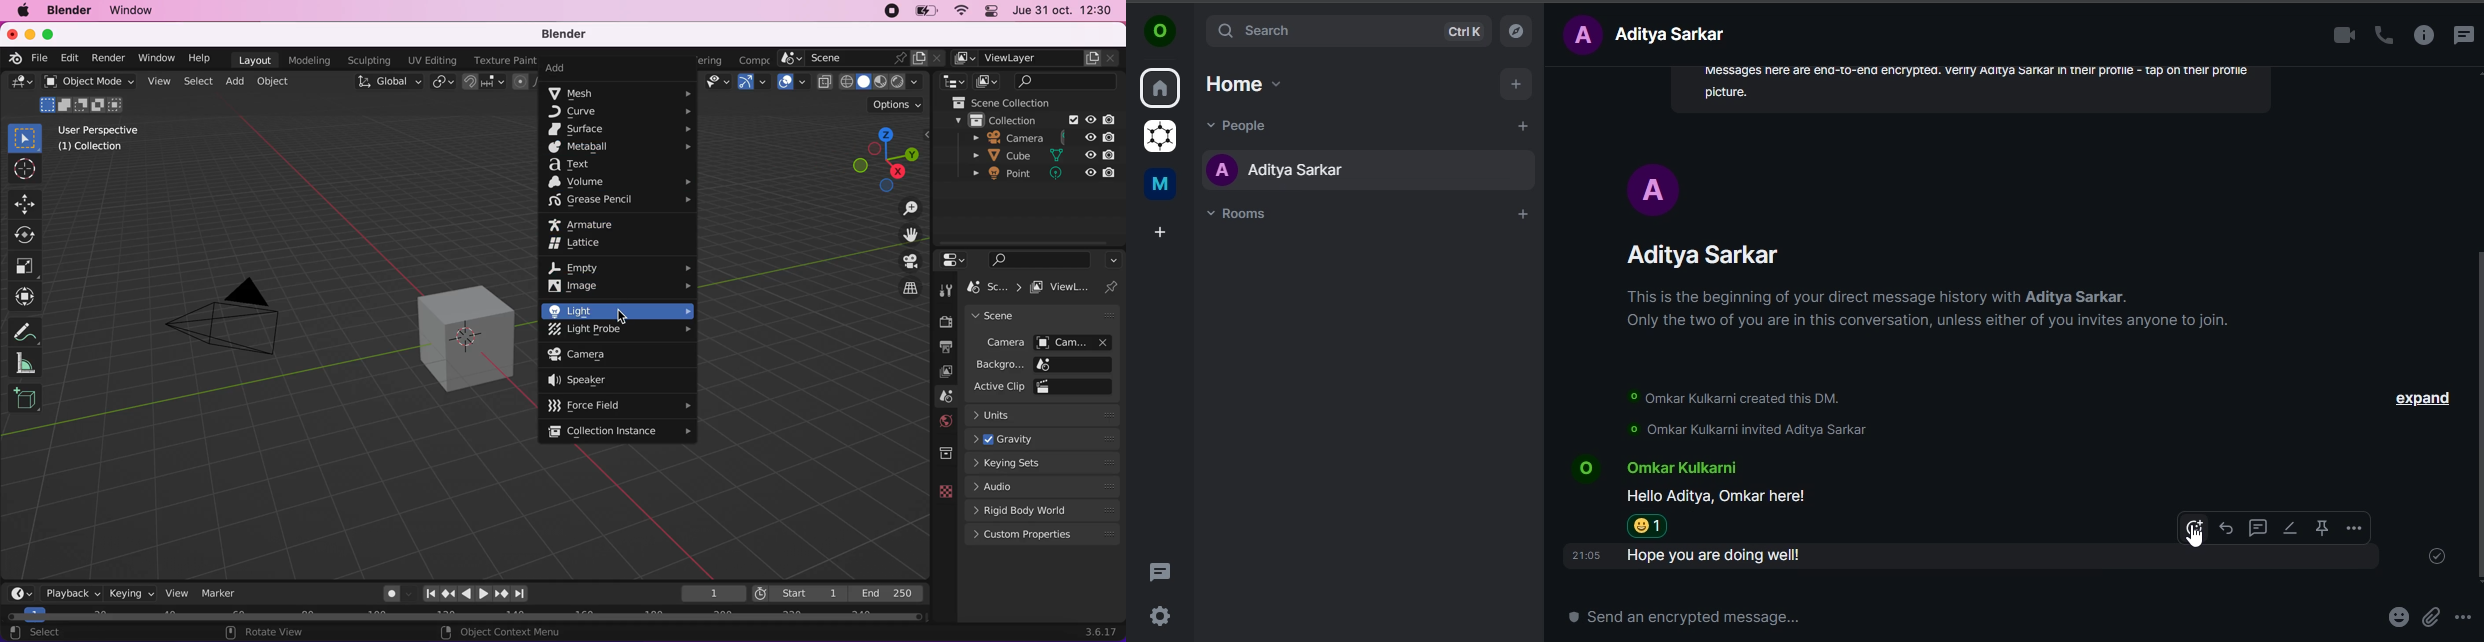 The height and width of the screenshot is (644, 2492). Describe the element at coordinates (1158, 137) in the screenshot. I see `grapheneos` at that location.